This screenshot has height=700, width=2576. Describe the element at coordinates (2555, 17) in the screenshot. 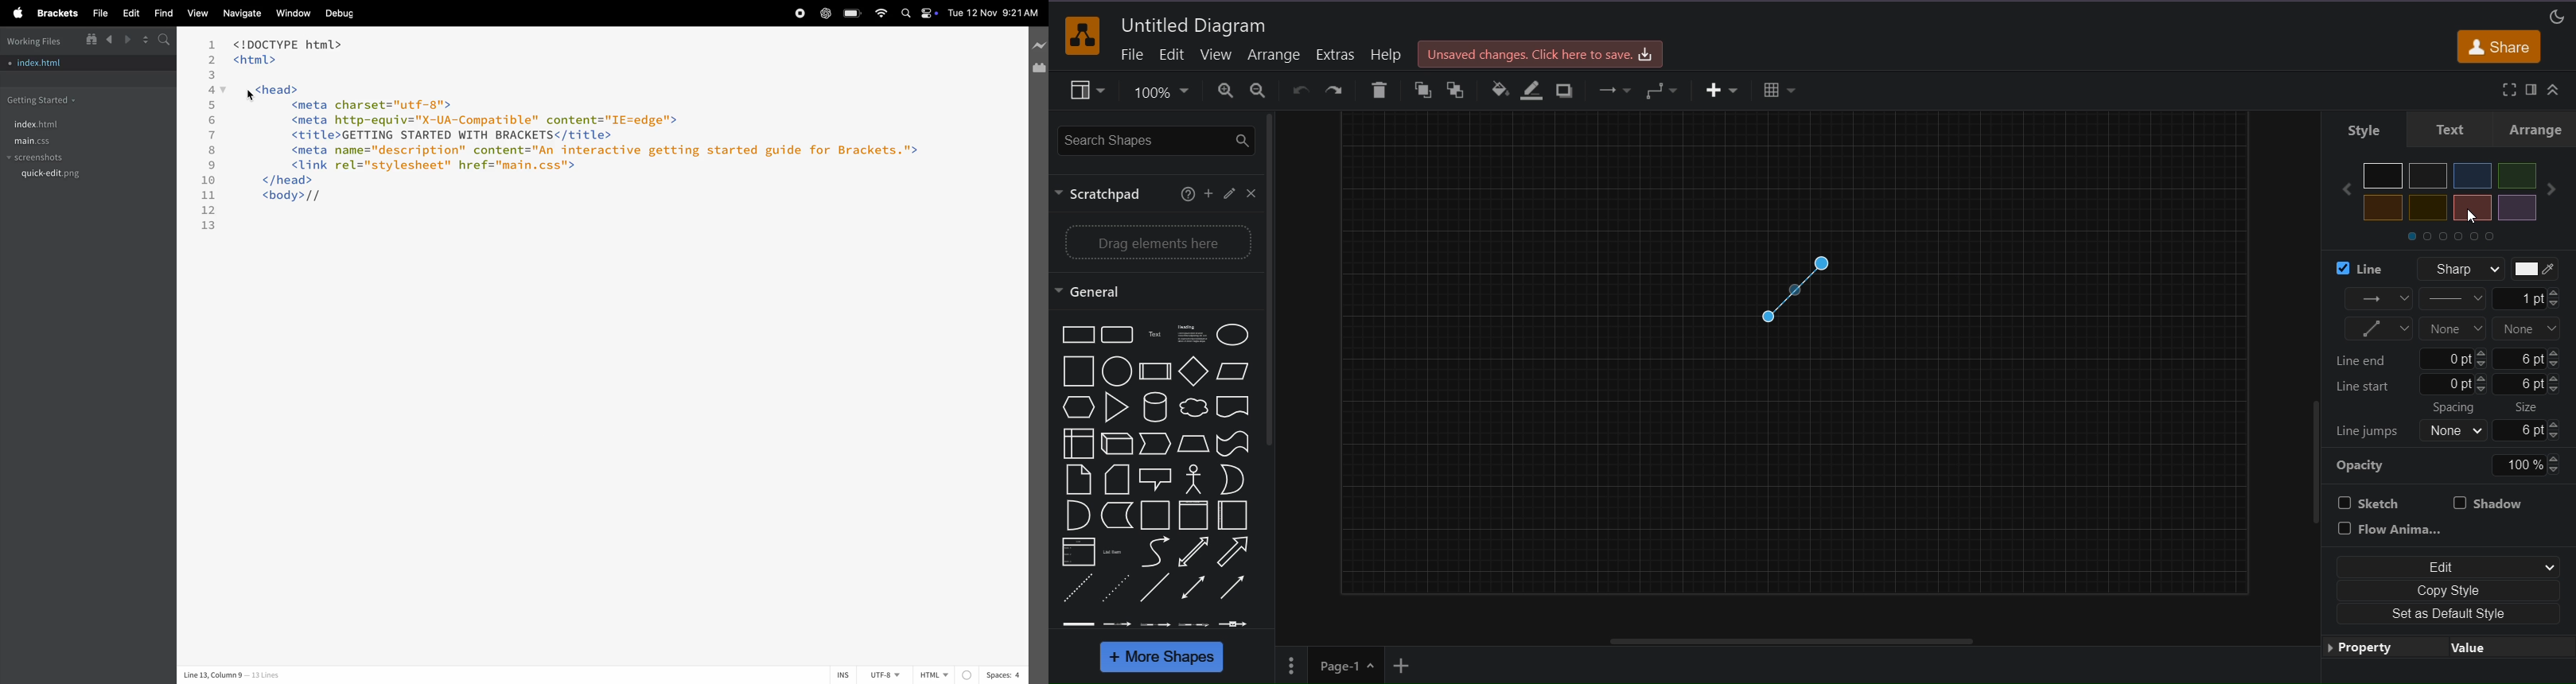

I see `appearance` at that location.